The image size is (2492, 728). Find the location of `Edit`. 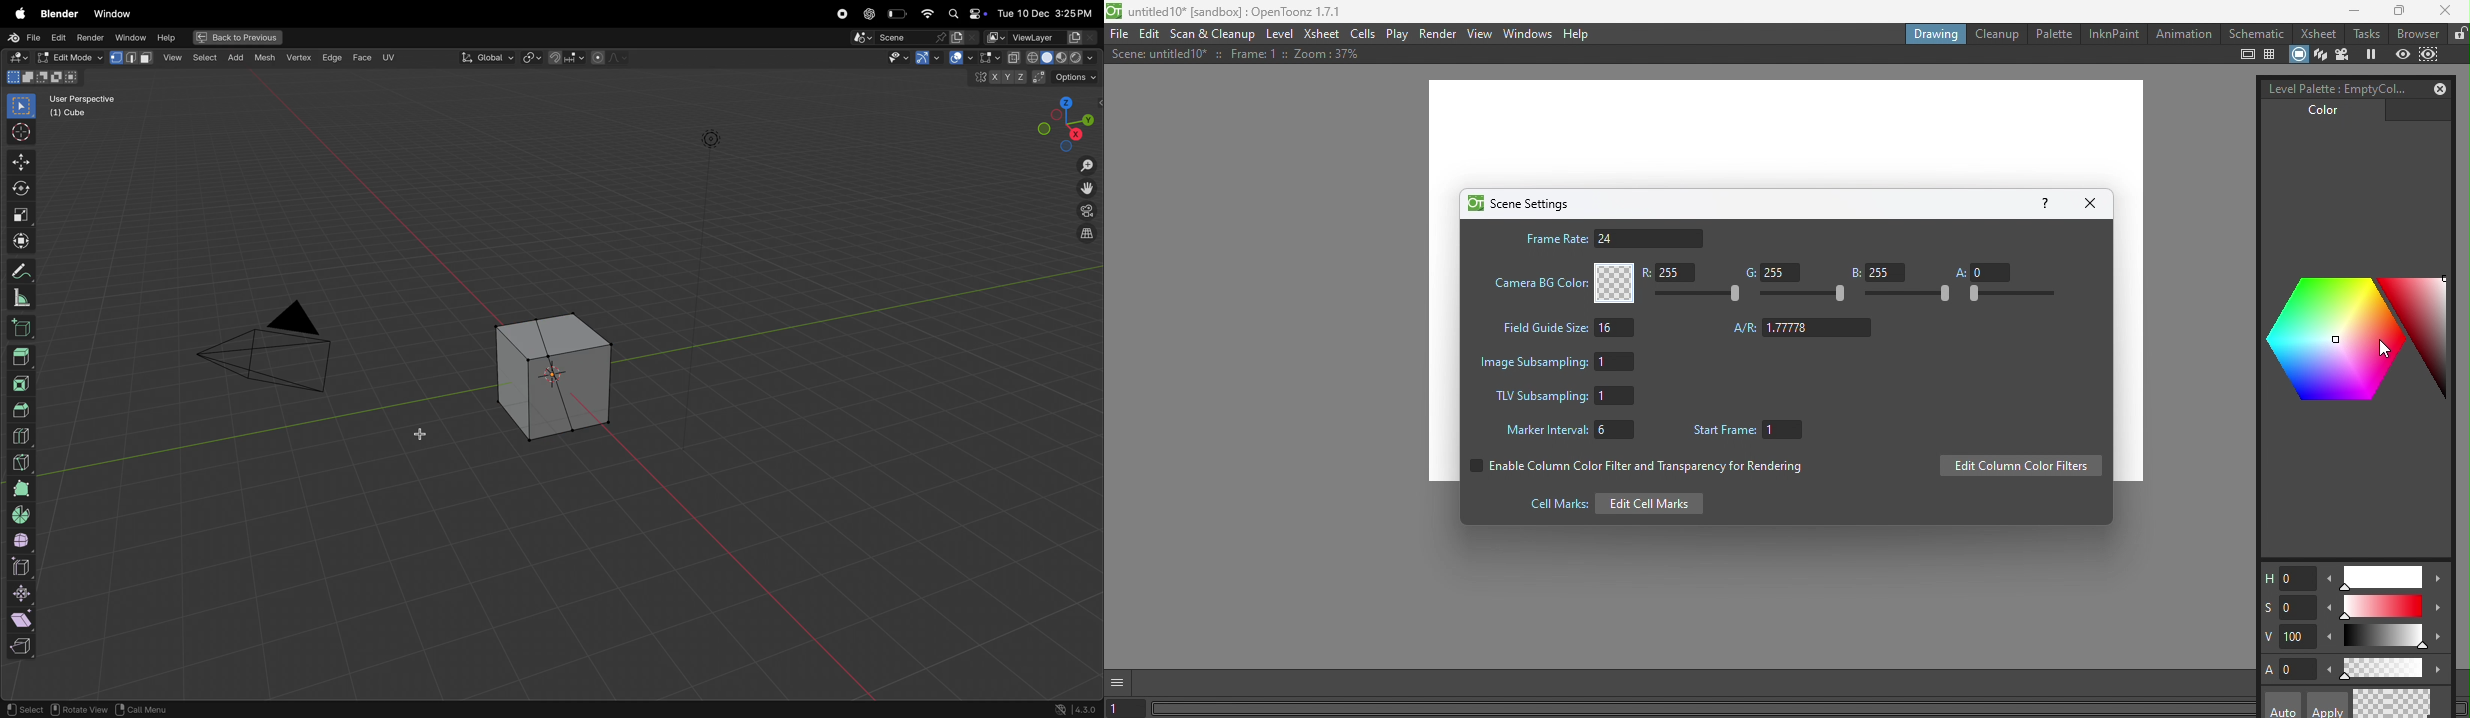

Edit is located at coordinates (1152, 35).